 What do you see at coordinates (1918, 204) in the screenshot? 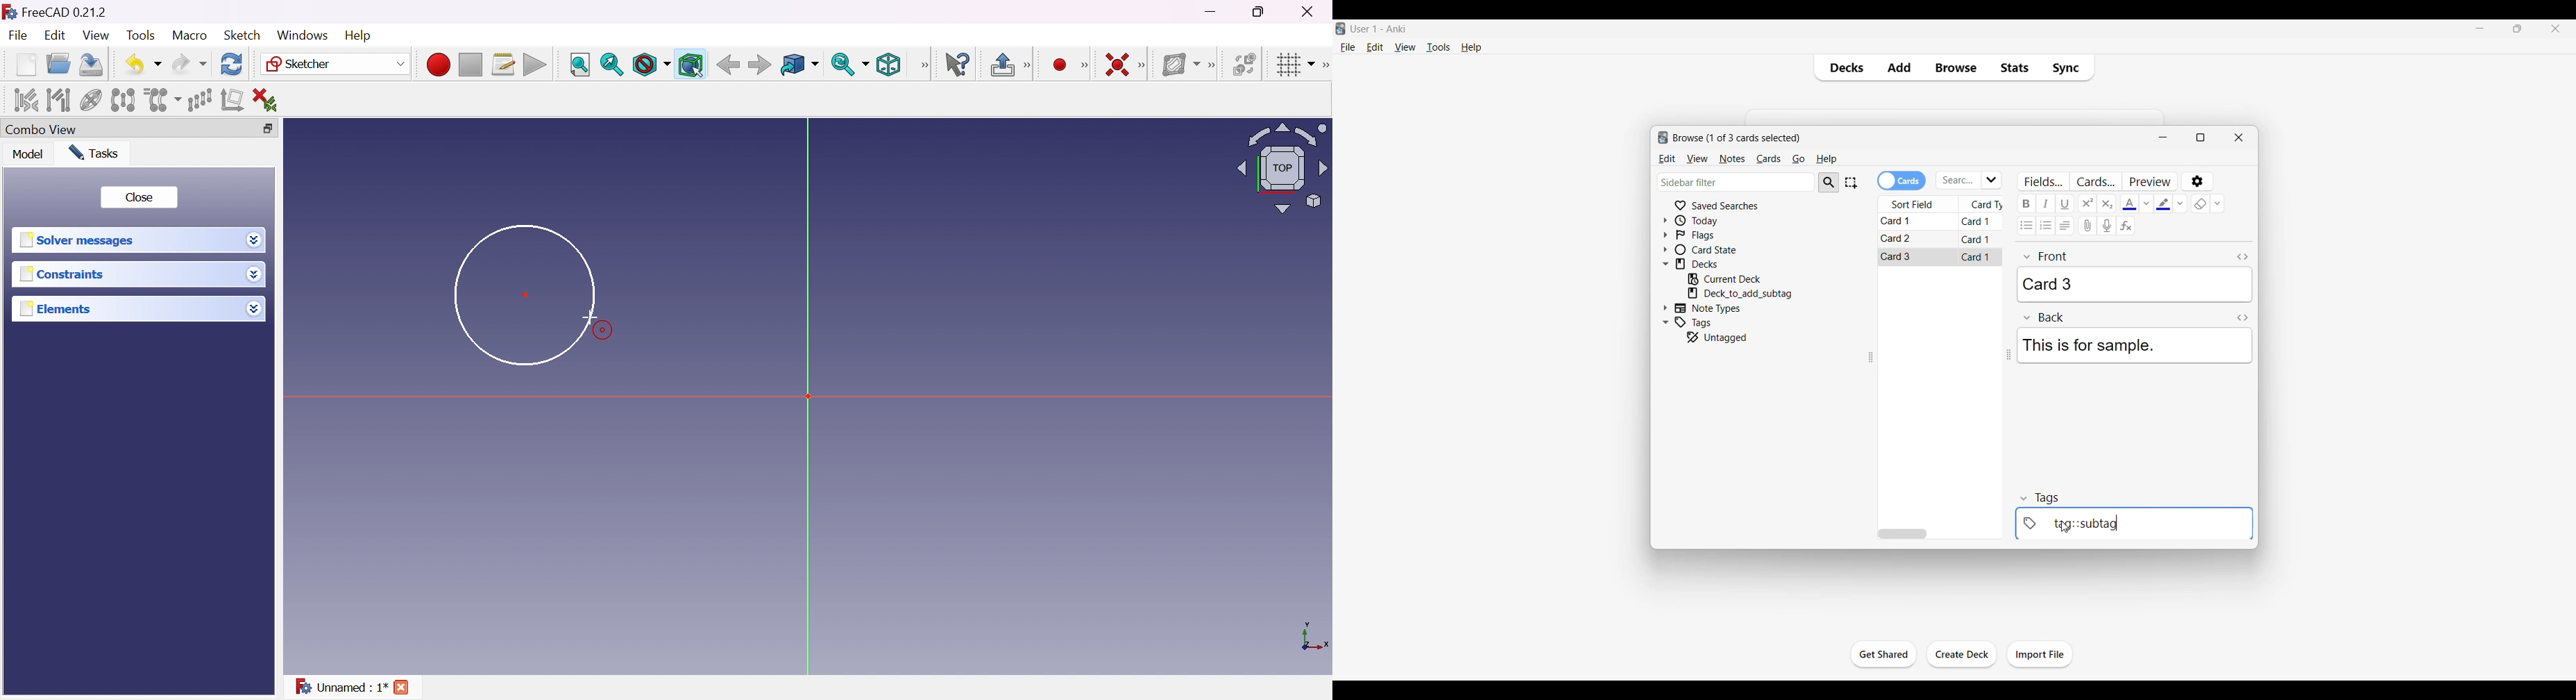
I see `Sort field column` at bounding box center [1918, 204].